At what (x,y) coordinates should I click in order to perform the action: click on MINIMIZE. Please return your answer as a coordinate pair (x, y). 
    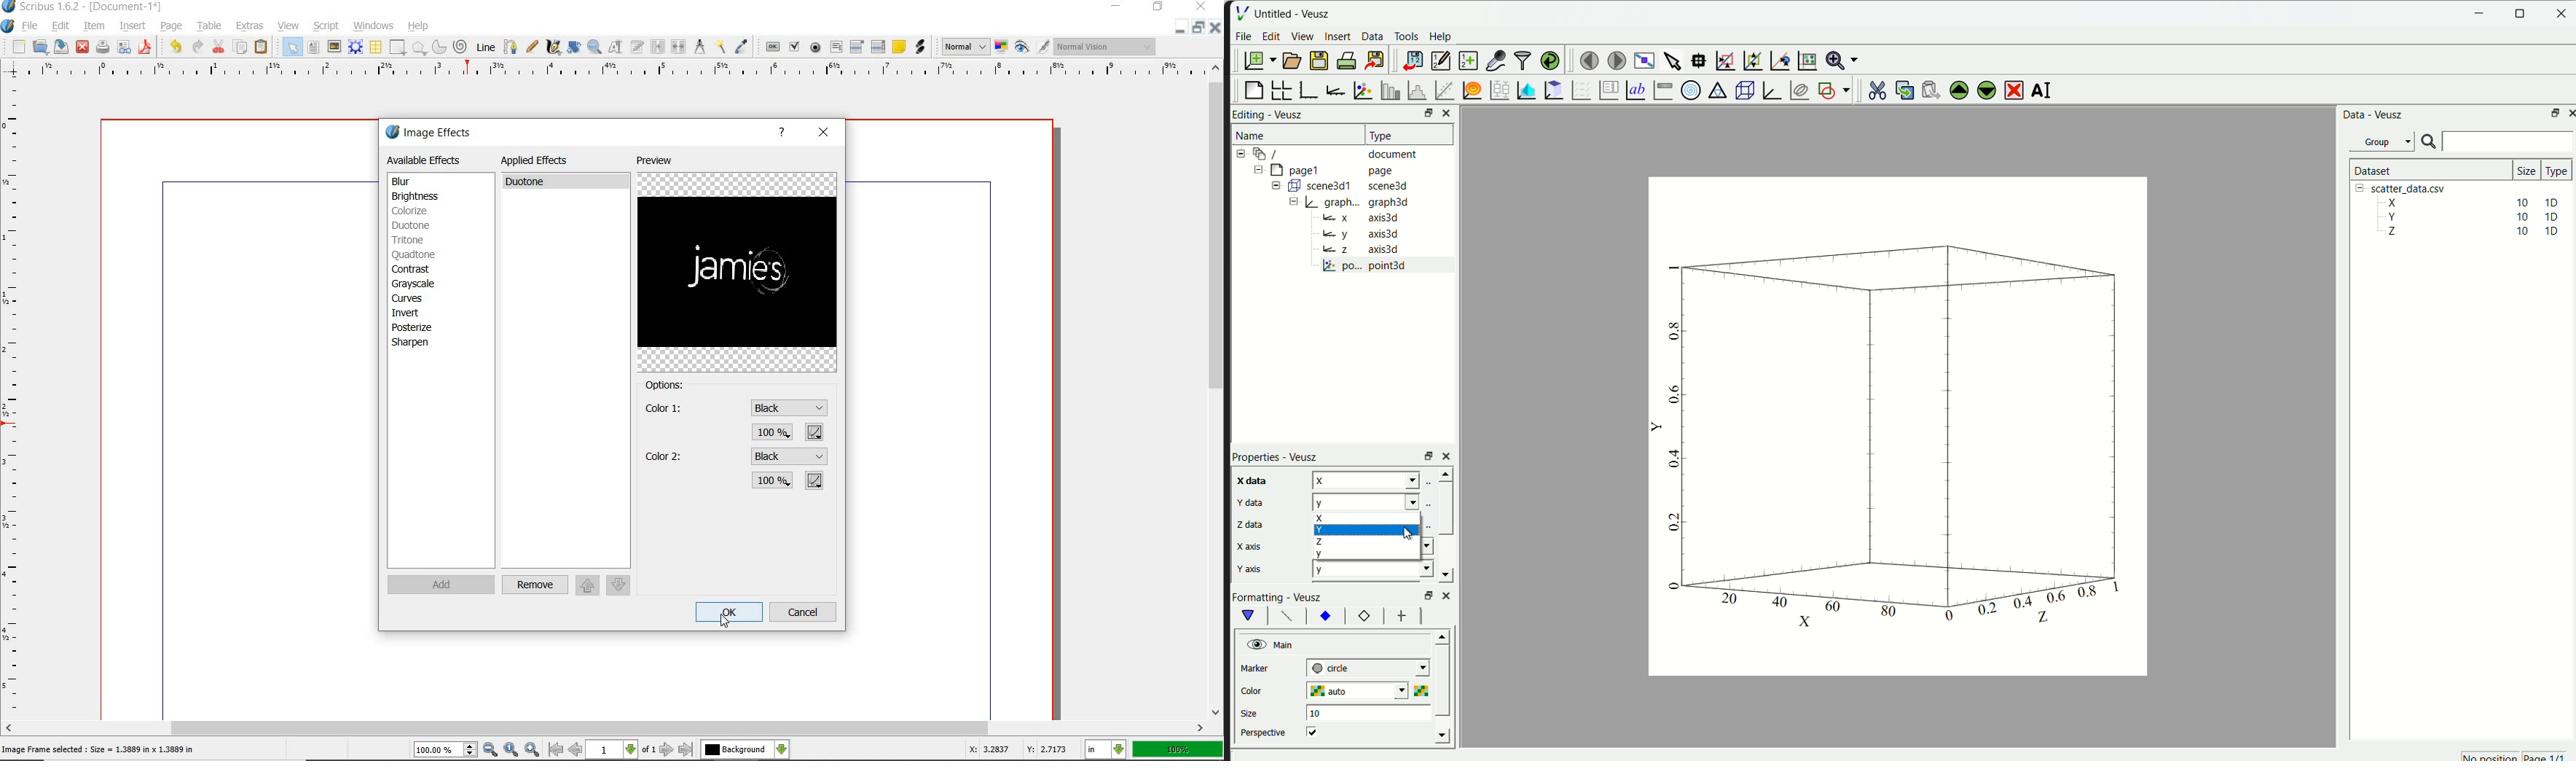
    Looking at the image, I should click on (1115, 7).